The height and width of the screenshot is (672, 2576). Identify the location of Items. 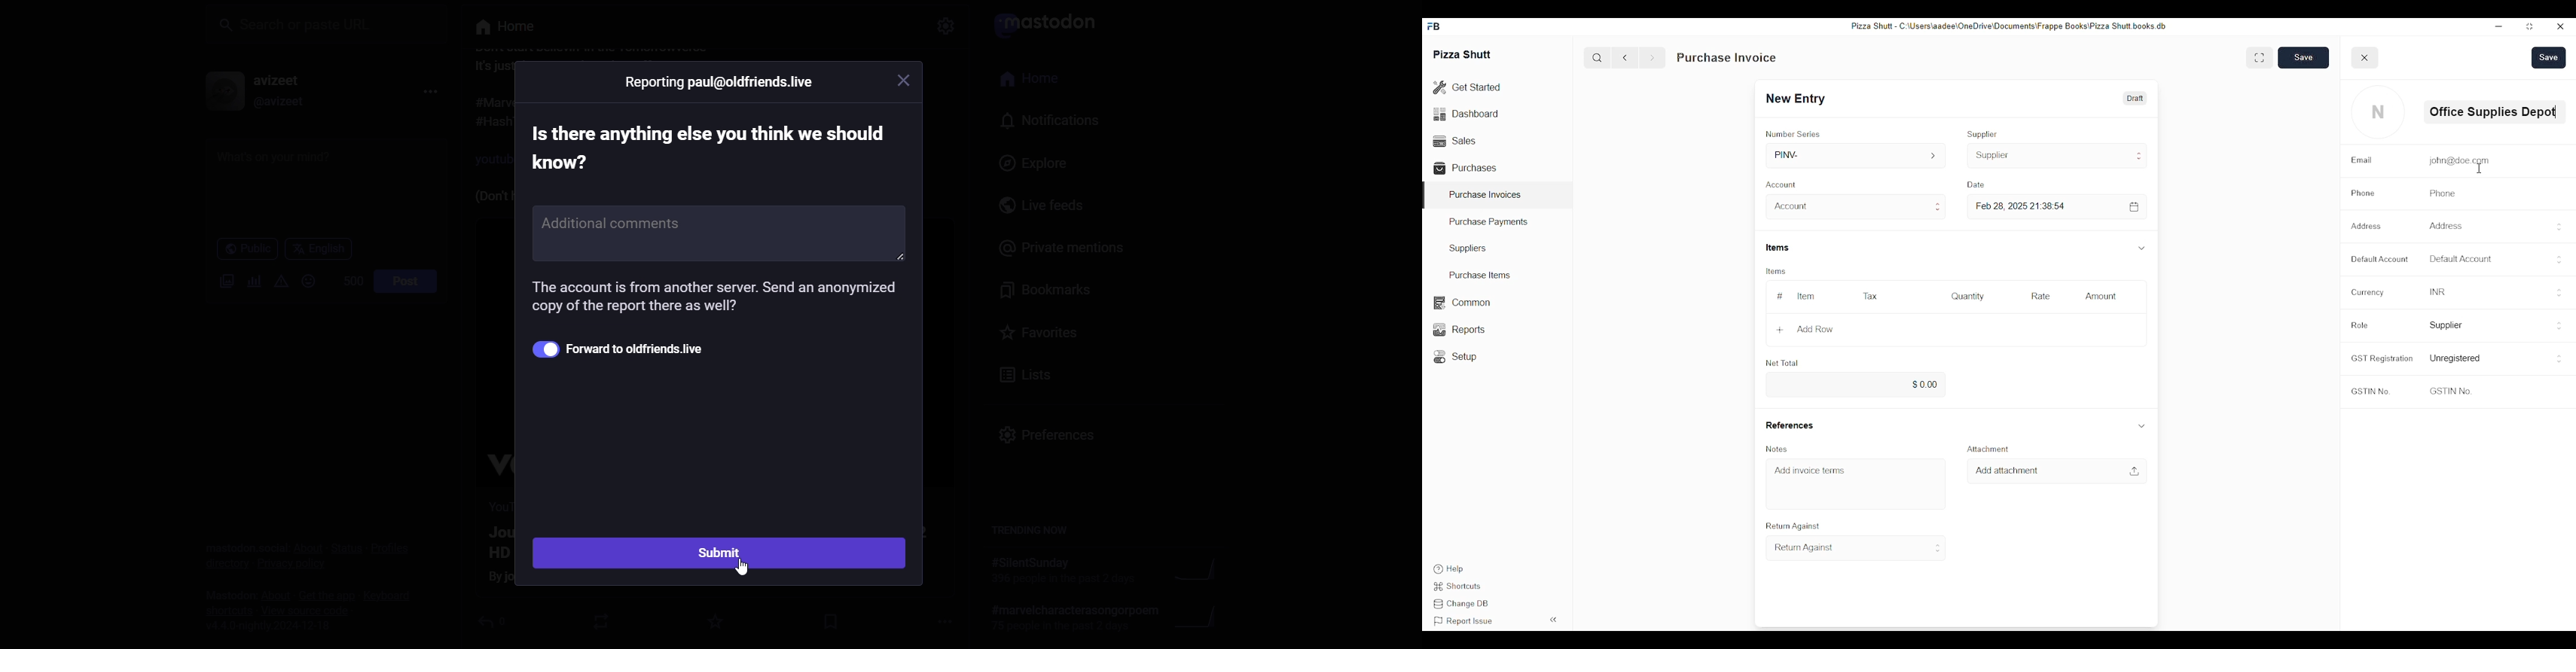
(1779, 248).